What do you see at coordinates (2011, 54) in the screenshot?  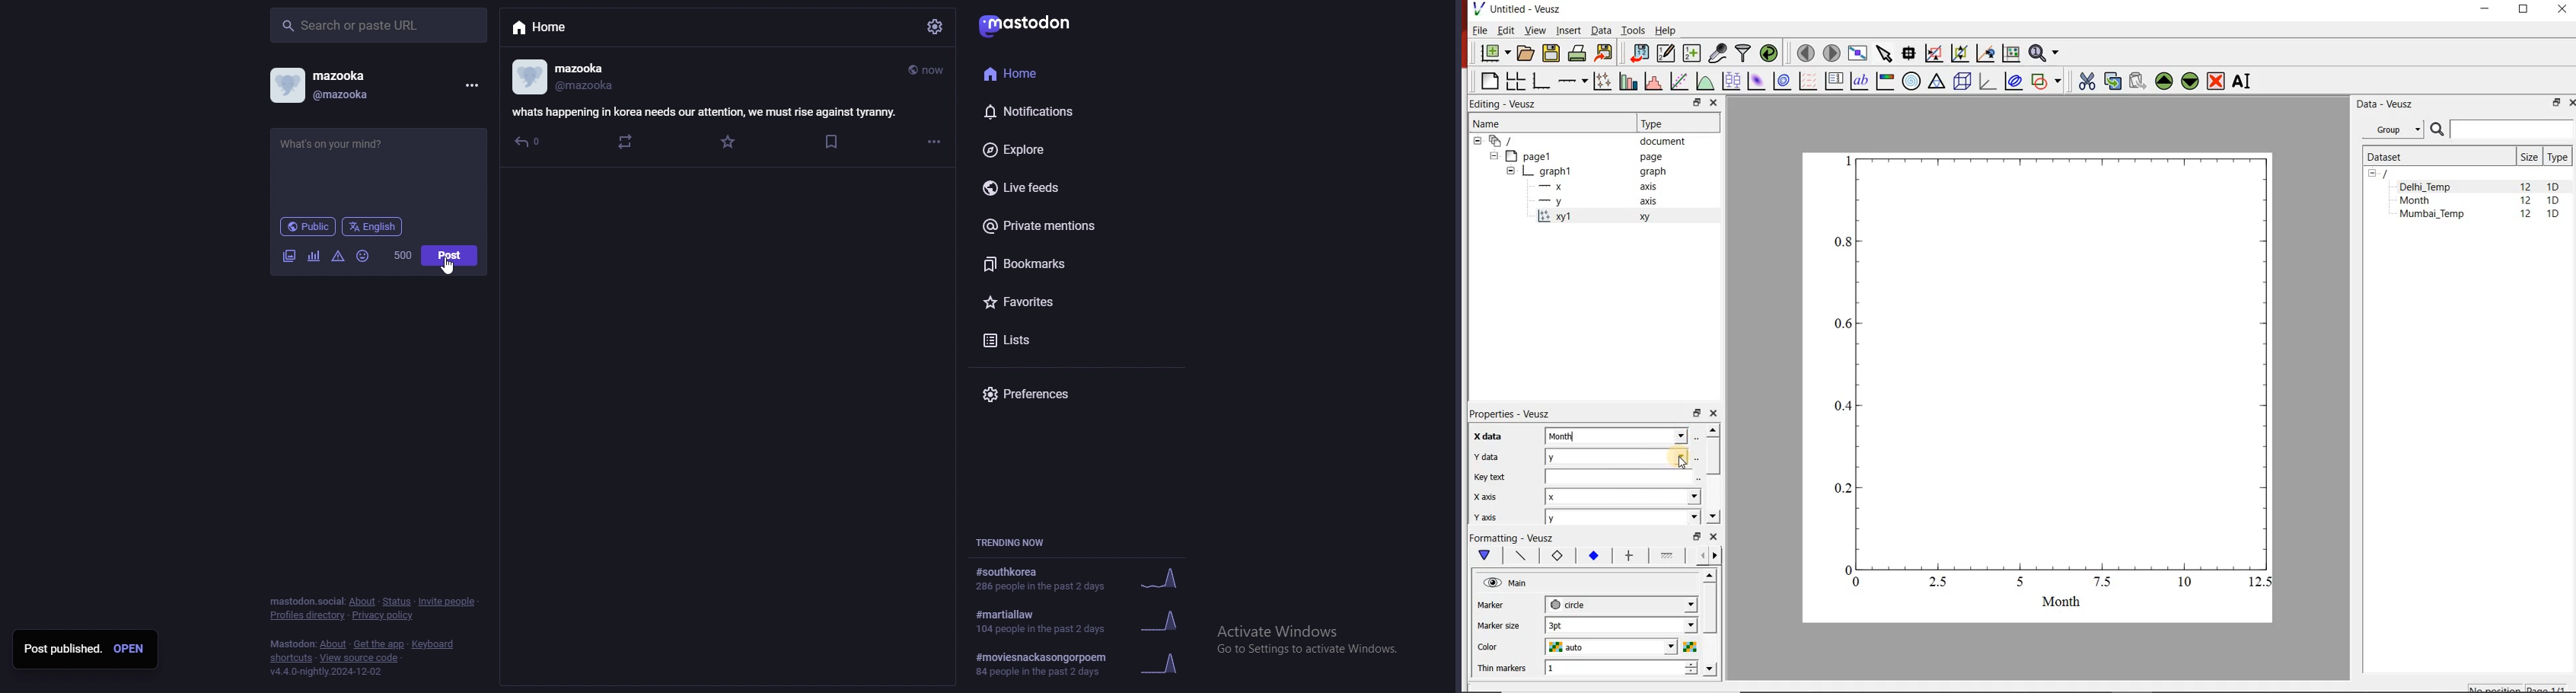 I see `click to reset graph axes` at bounding box center [2011, 54].